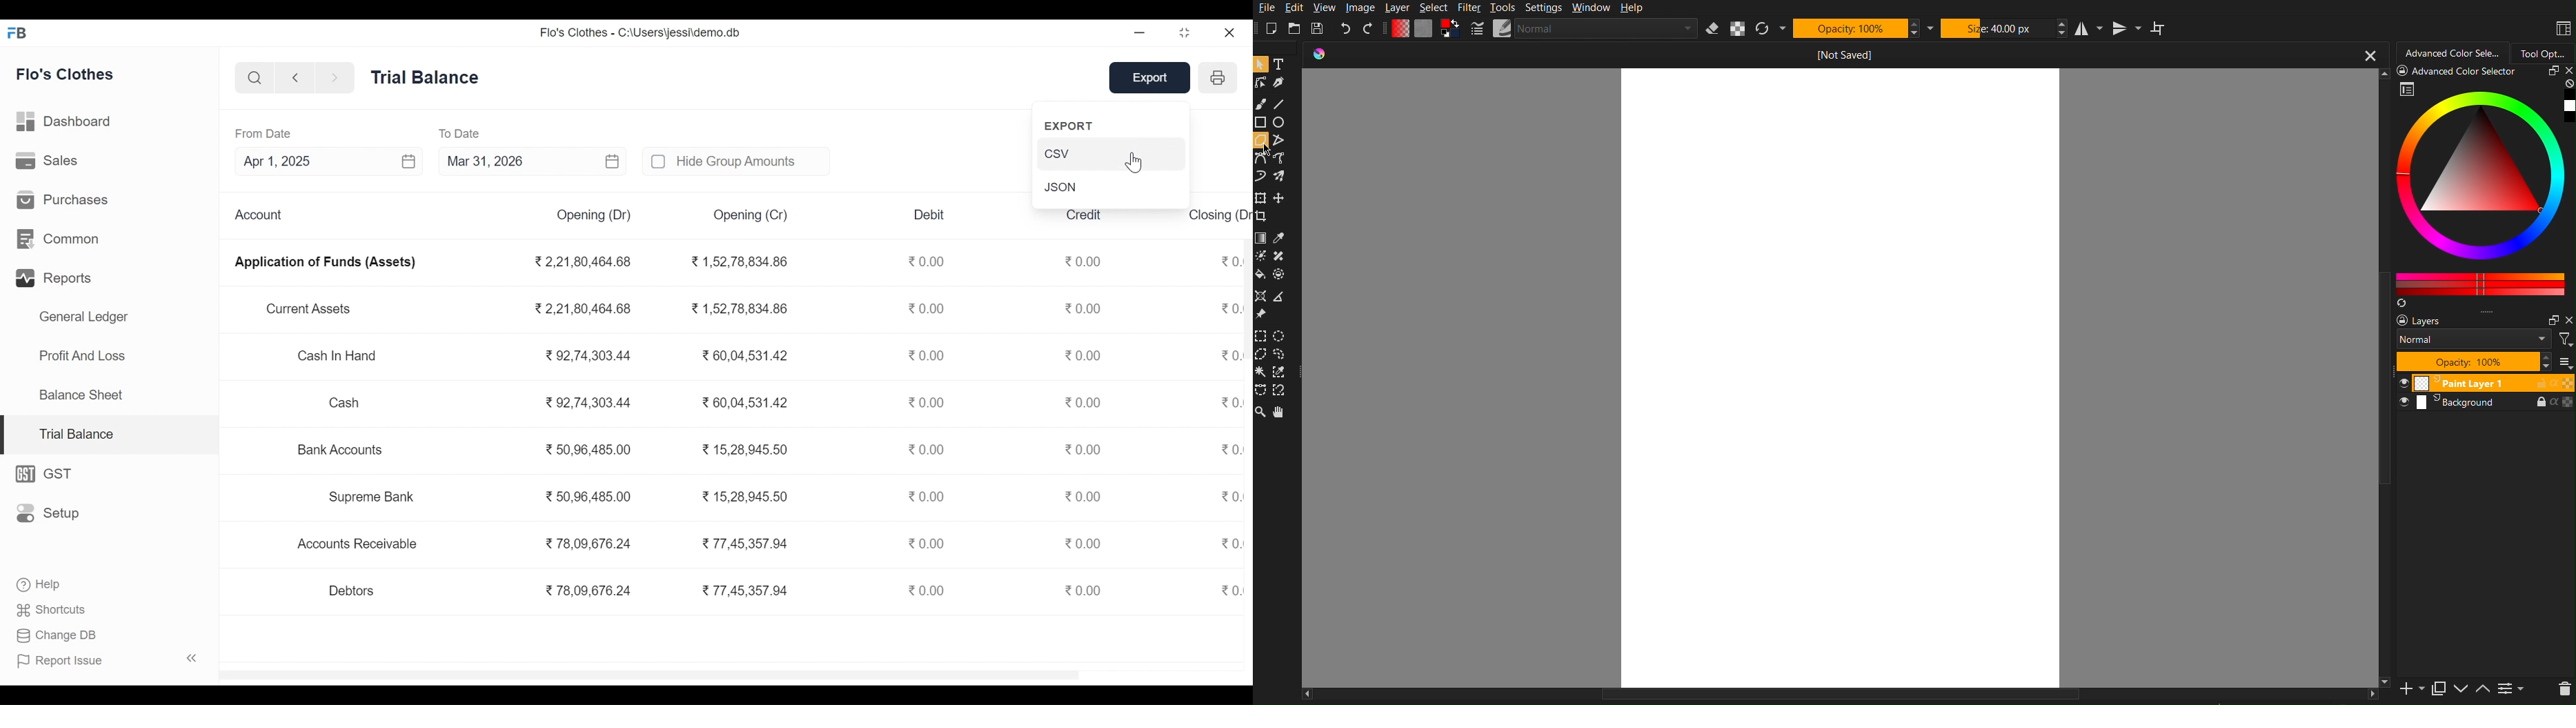  I want to click on unchecked Hide Group Amounts, so click(734, 161).